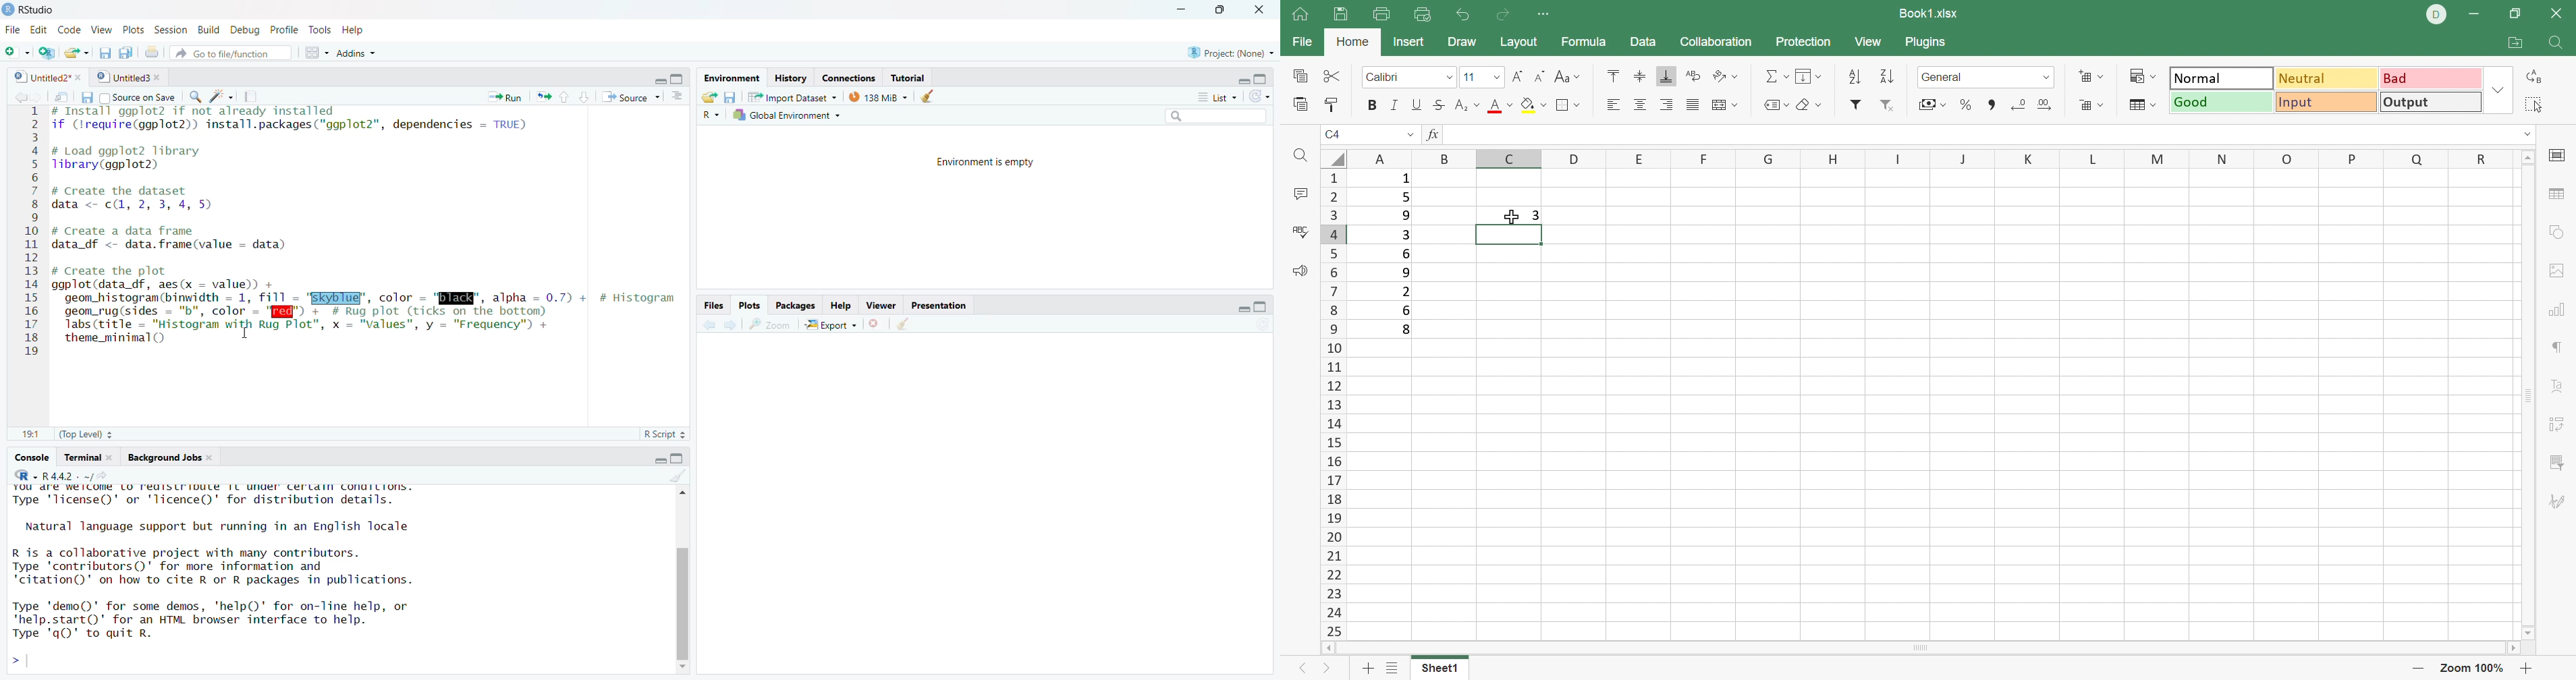 Image resolution: width=2576 pixels, height=700 pixels. Describe the element at coordinates (2525, 668) in the screenshot. I see `Zoom in` at that location.